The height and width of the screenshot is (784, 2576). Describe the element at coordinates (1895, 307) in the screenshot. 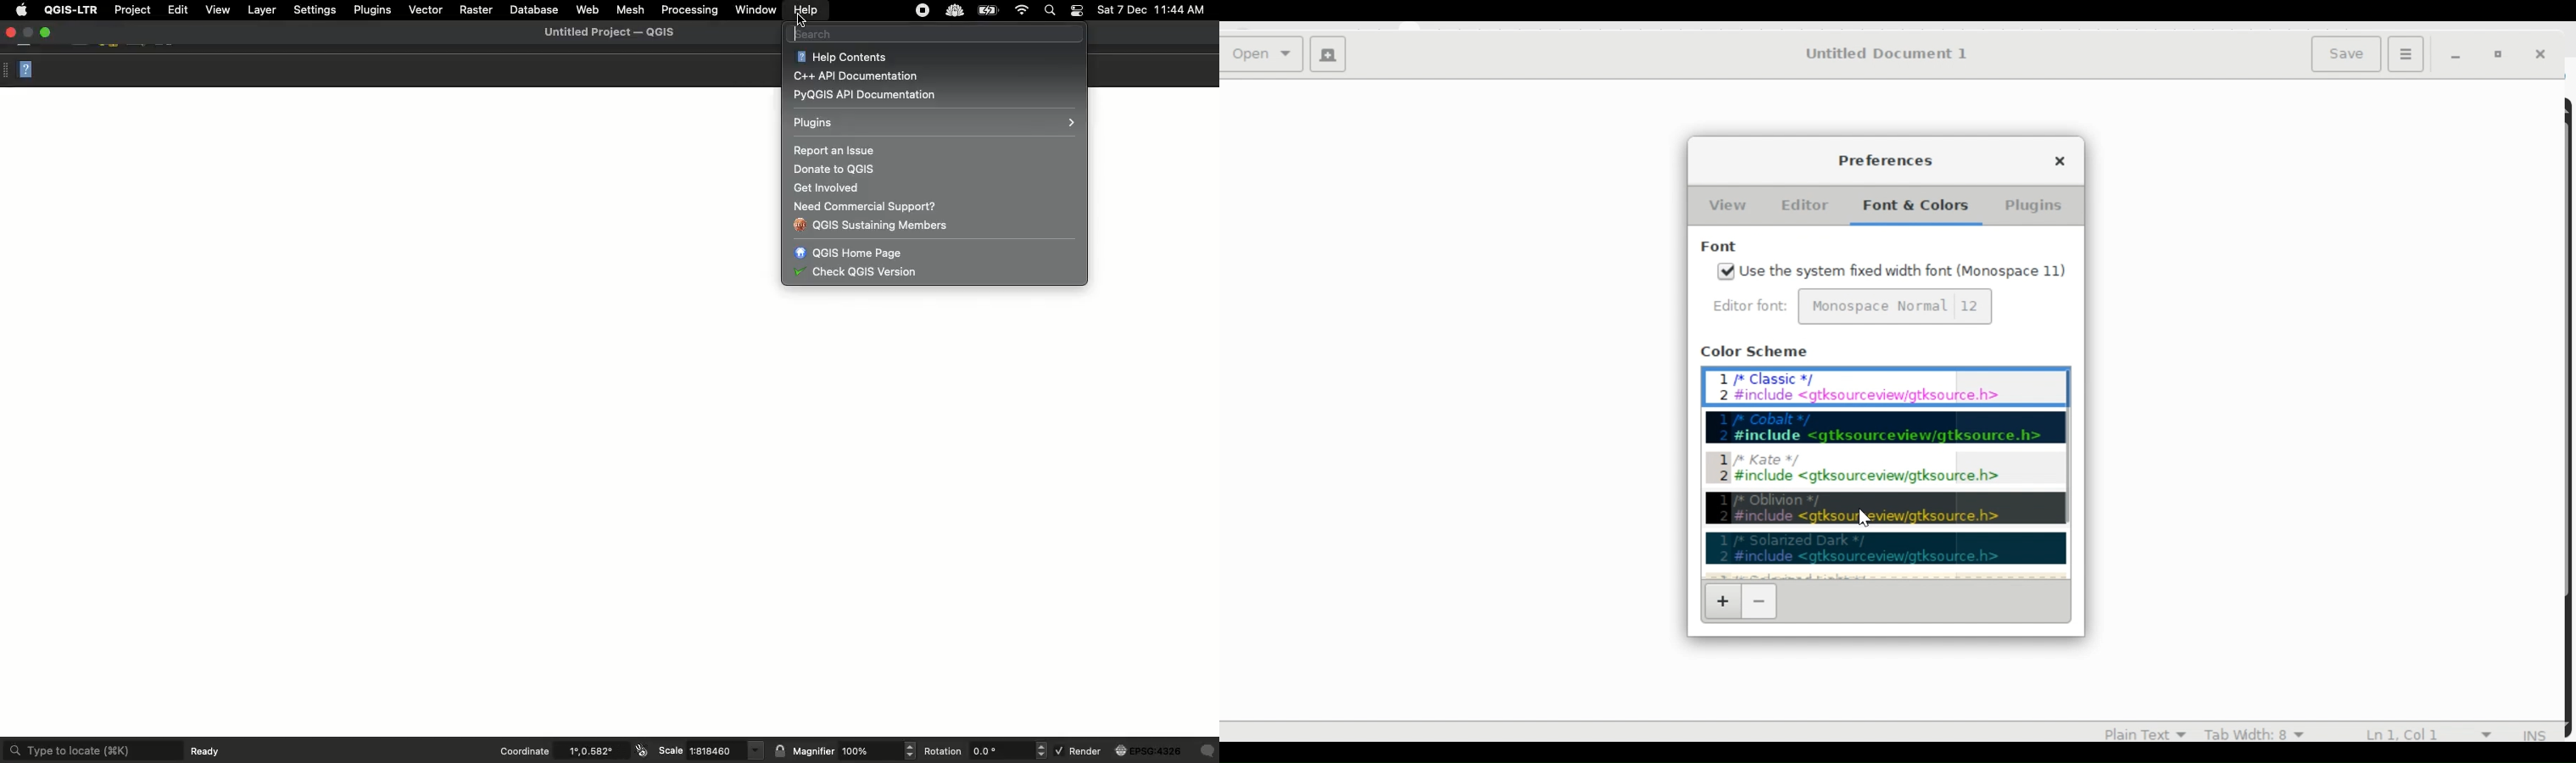

I see `font and font size input` at that location.